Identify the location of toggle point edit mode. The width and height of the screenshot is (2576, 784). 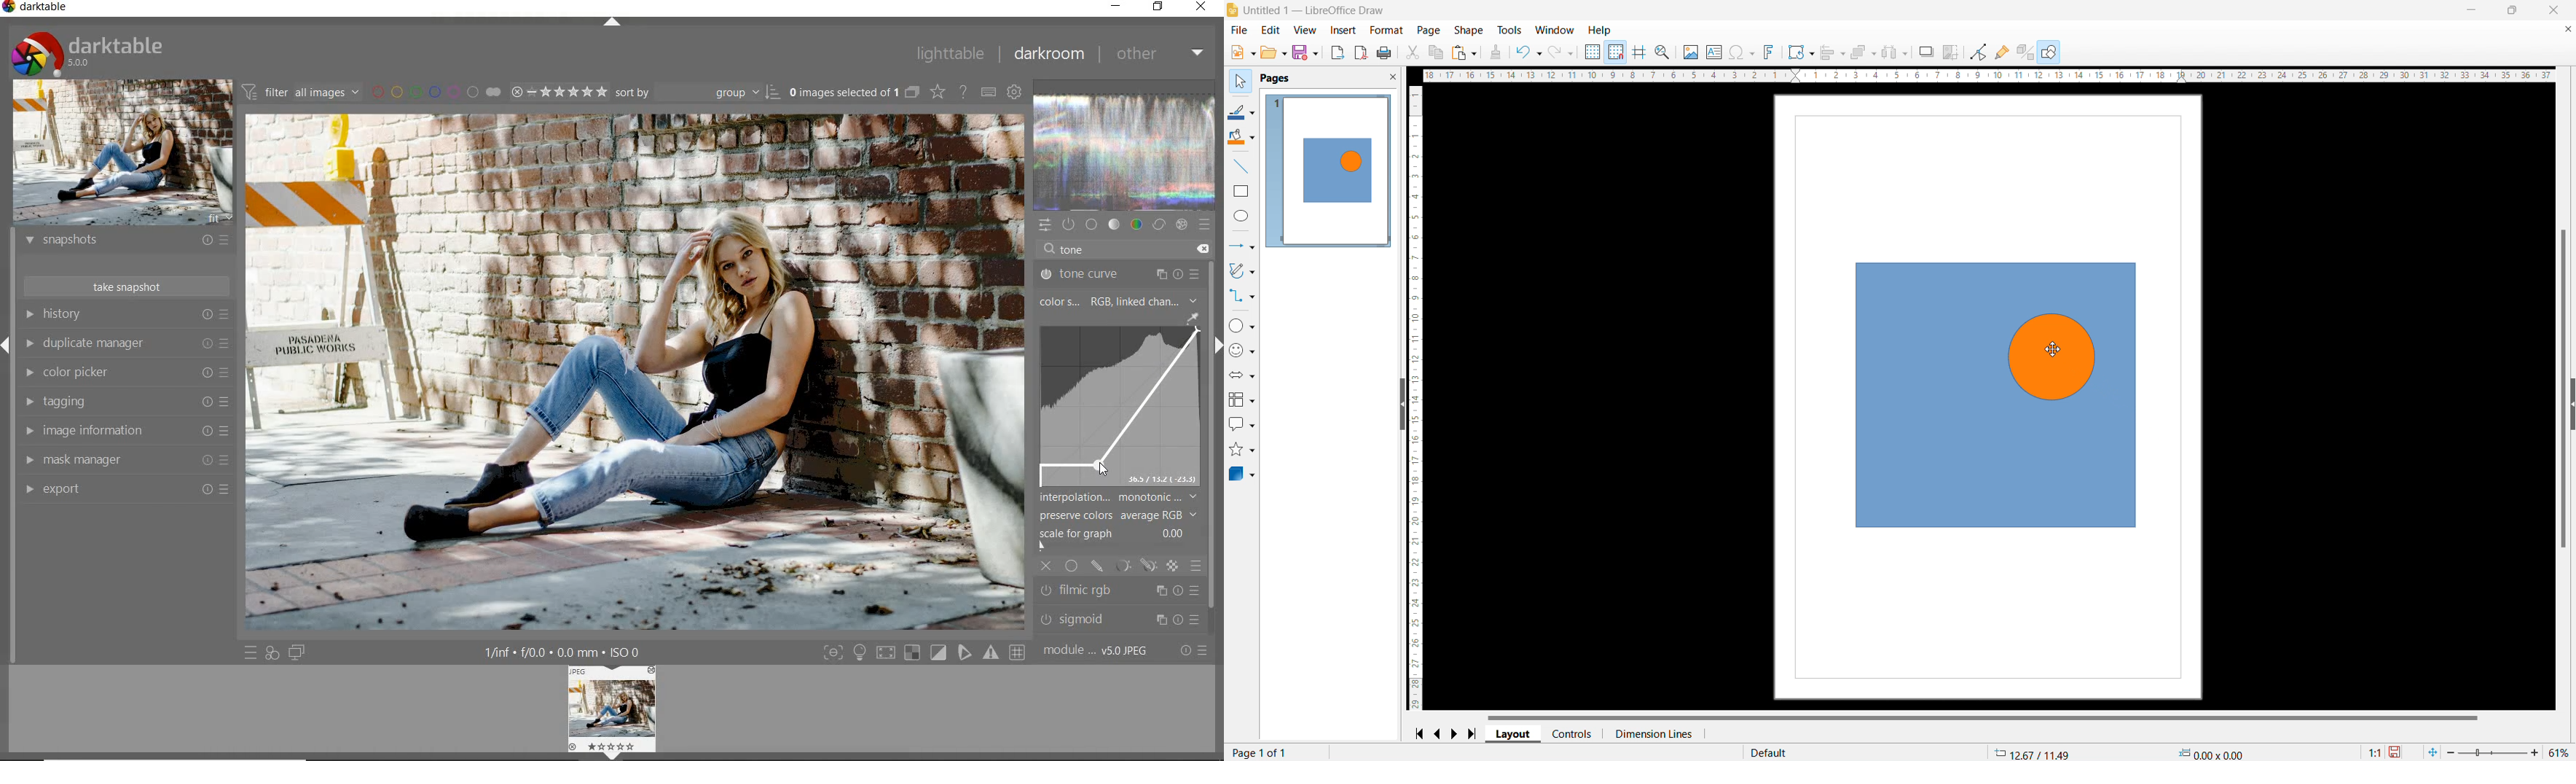
(1978, 51).